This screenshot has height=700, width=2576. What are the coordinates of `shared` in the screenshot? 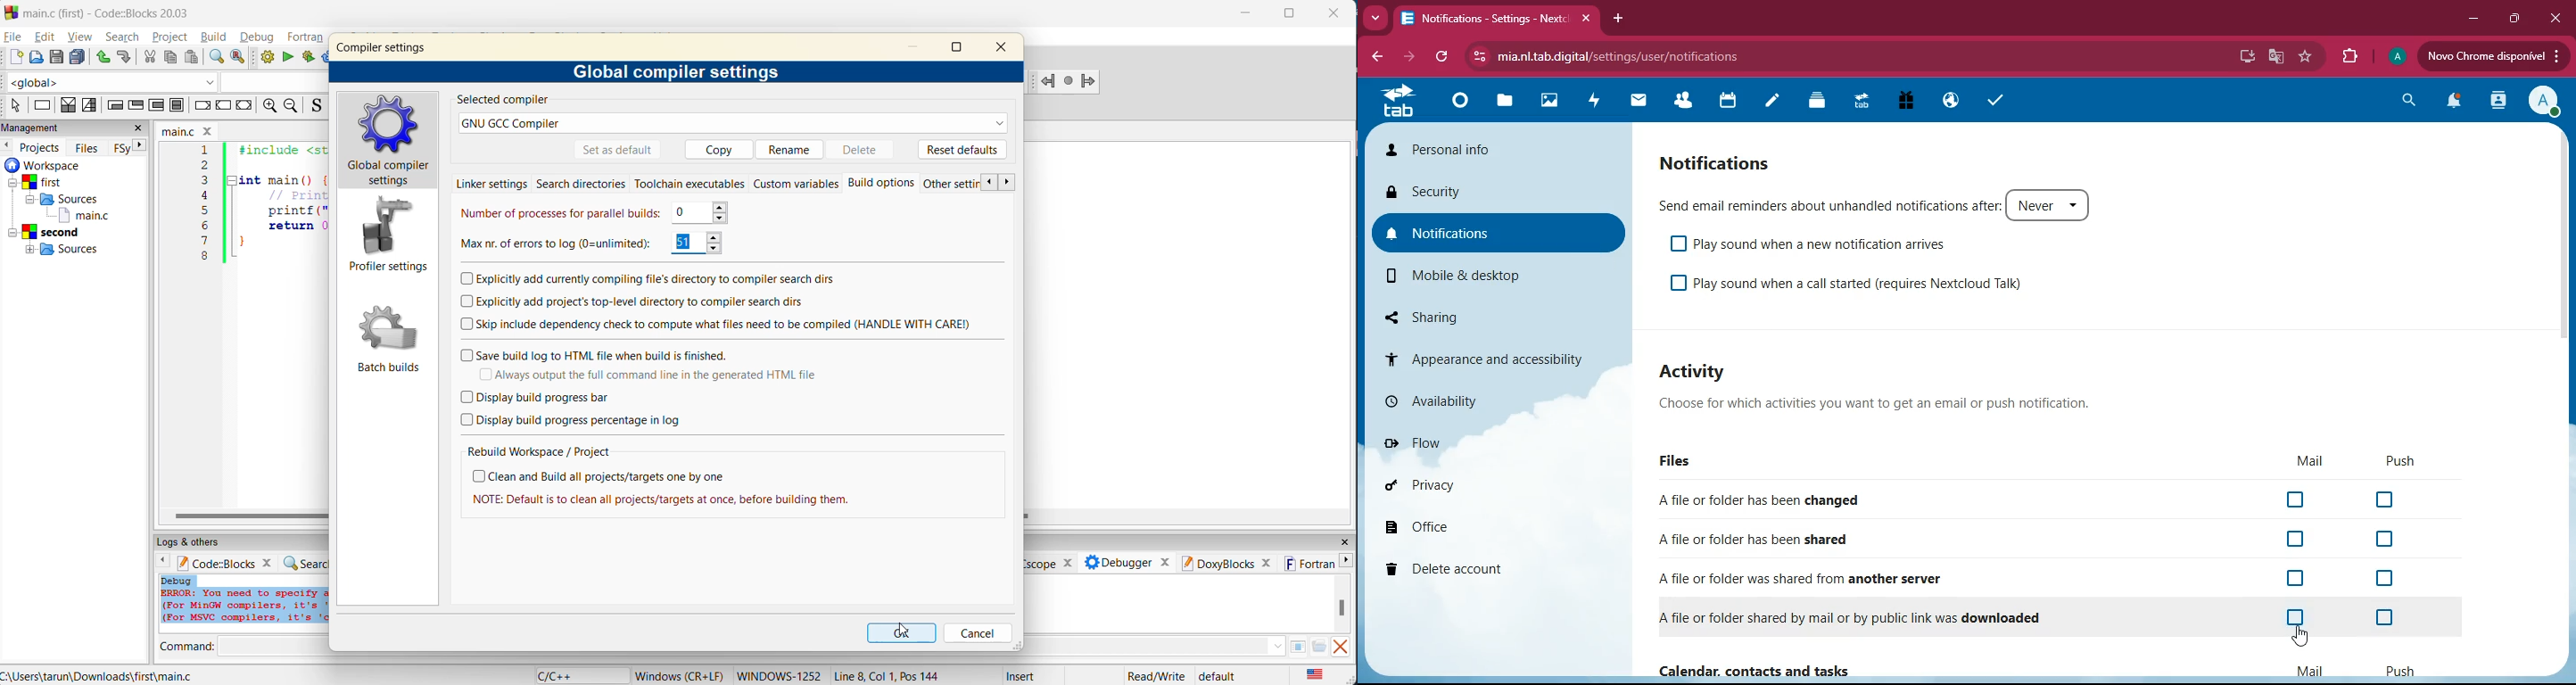 It's located at (1763, 535).